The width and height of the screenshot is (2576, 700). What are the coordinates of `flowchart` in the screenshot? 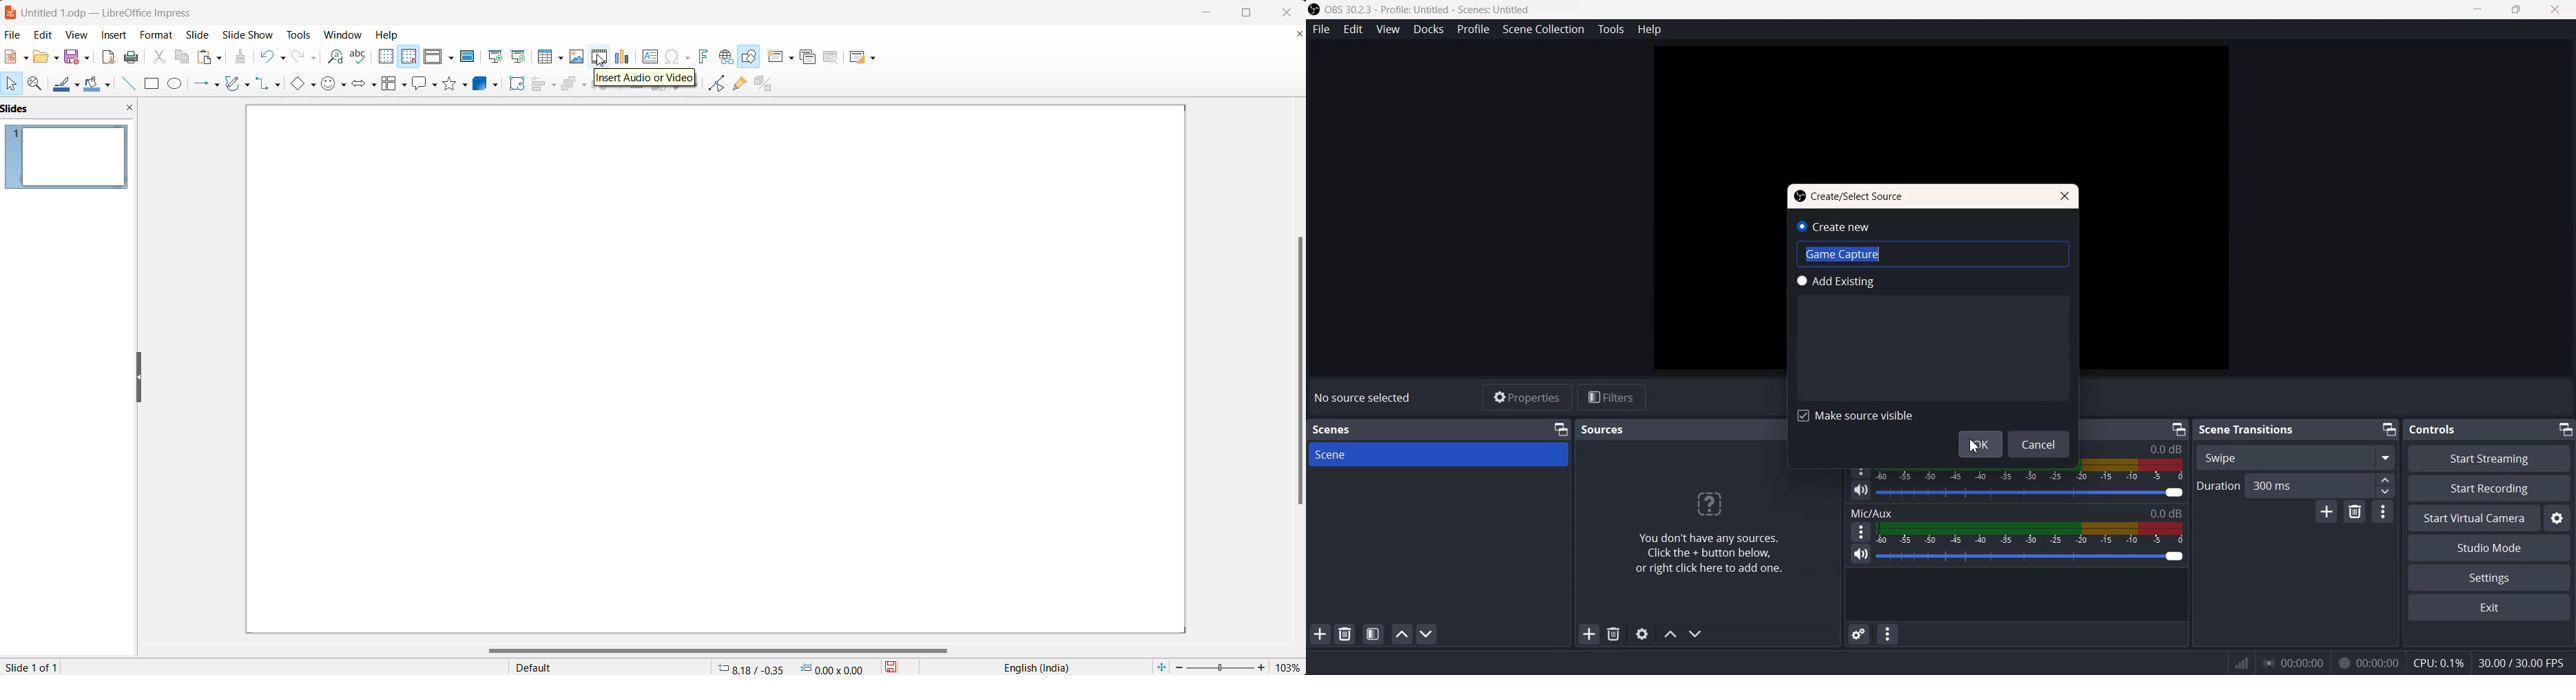 It's located at (390, 86).